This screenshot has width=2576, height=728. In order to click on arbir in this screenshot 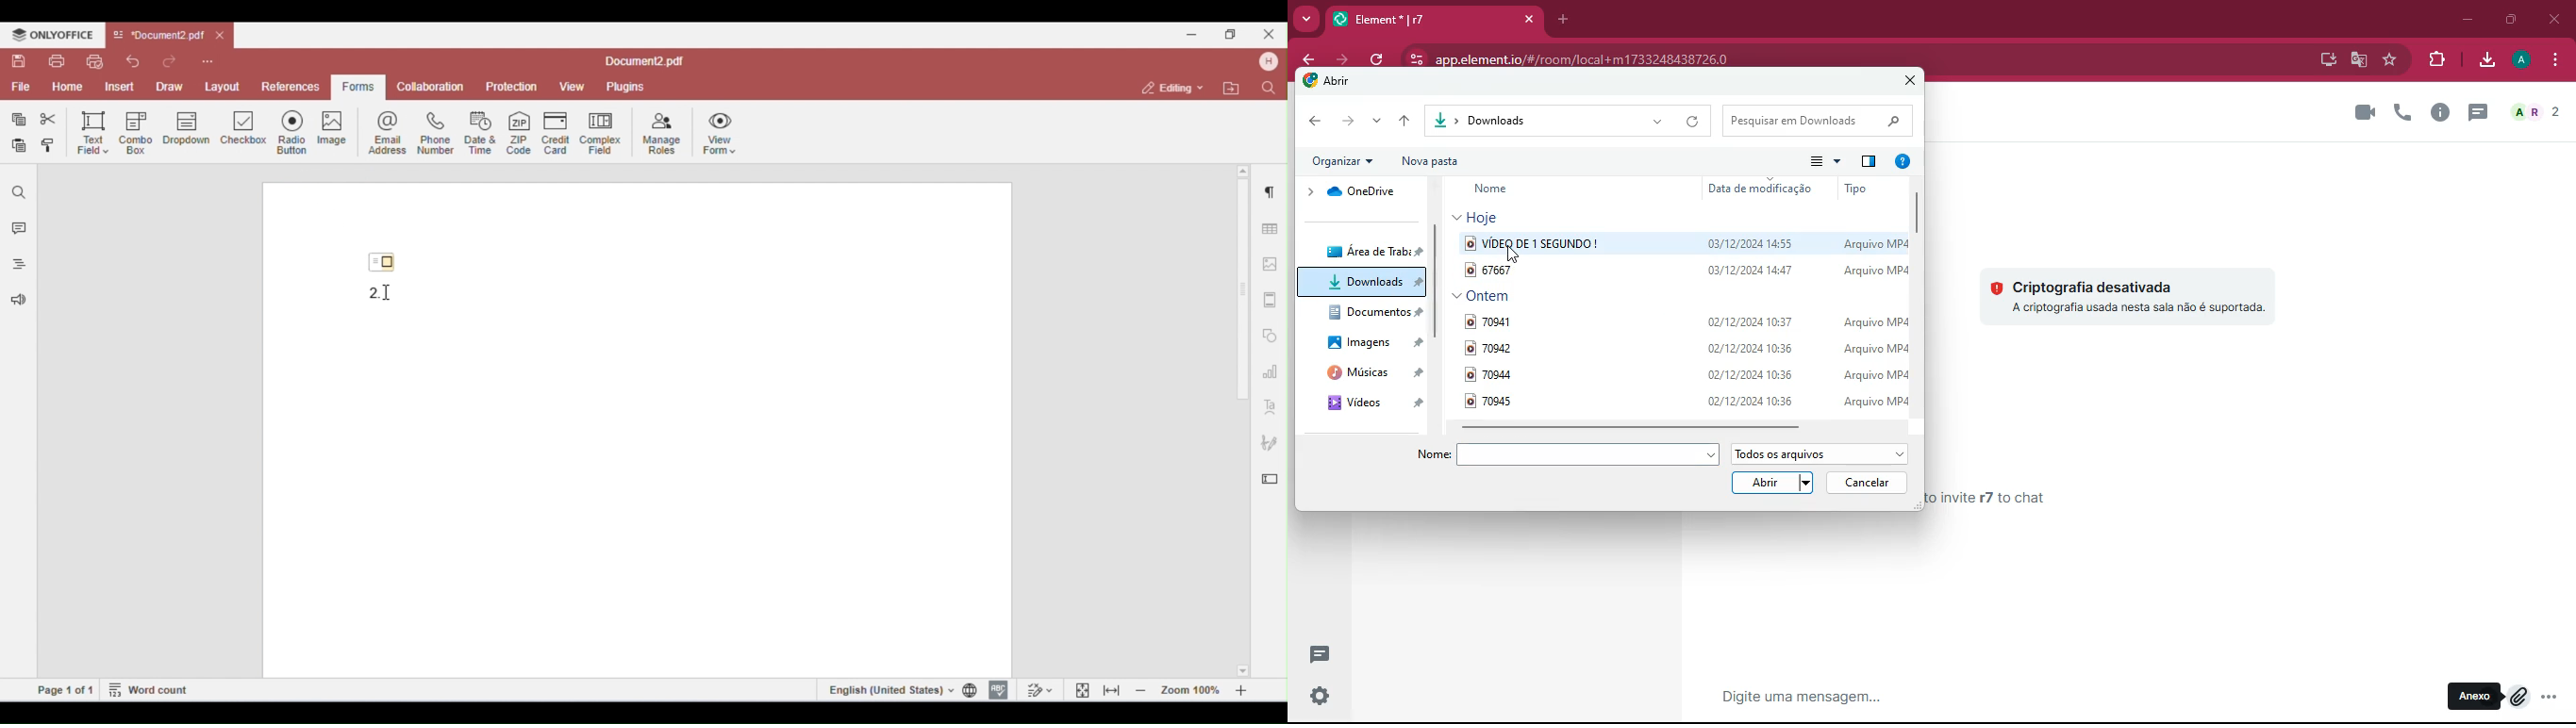, I will do `click(1777, 486)`.